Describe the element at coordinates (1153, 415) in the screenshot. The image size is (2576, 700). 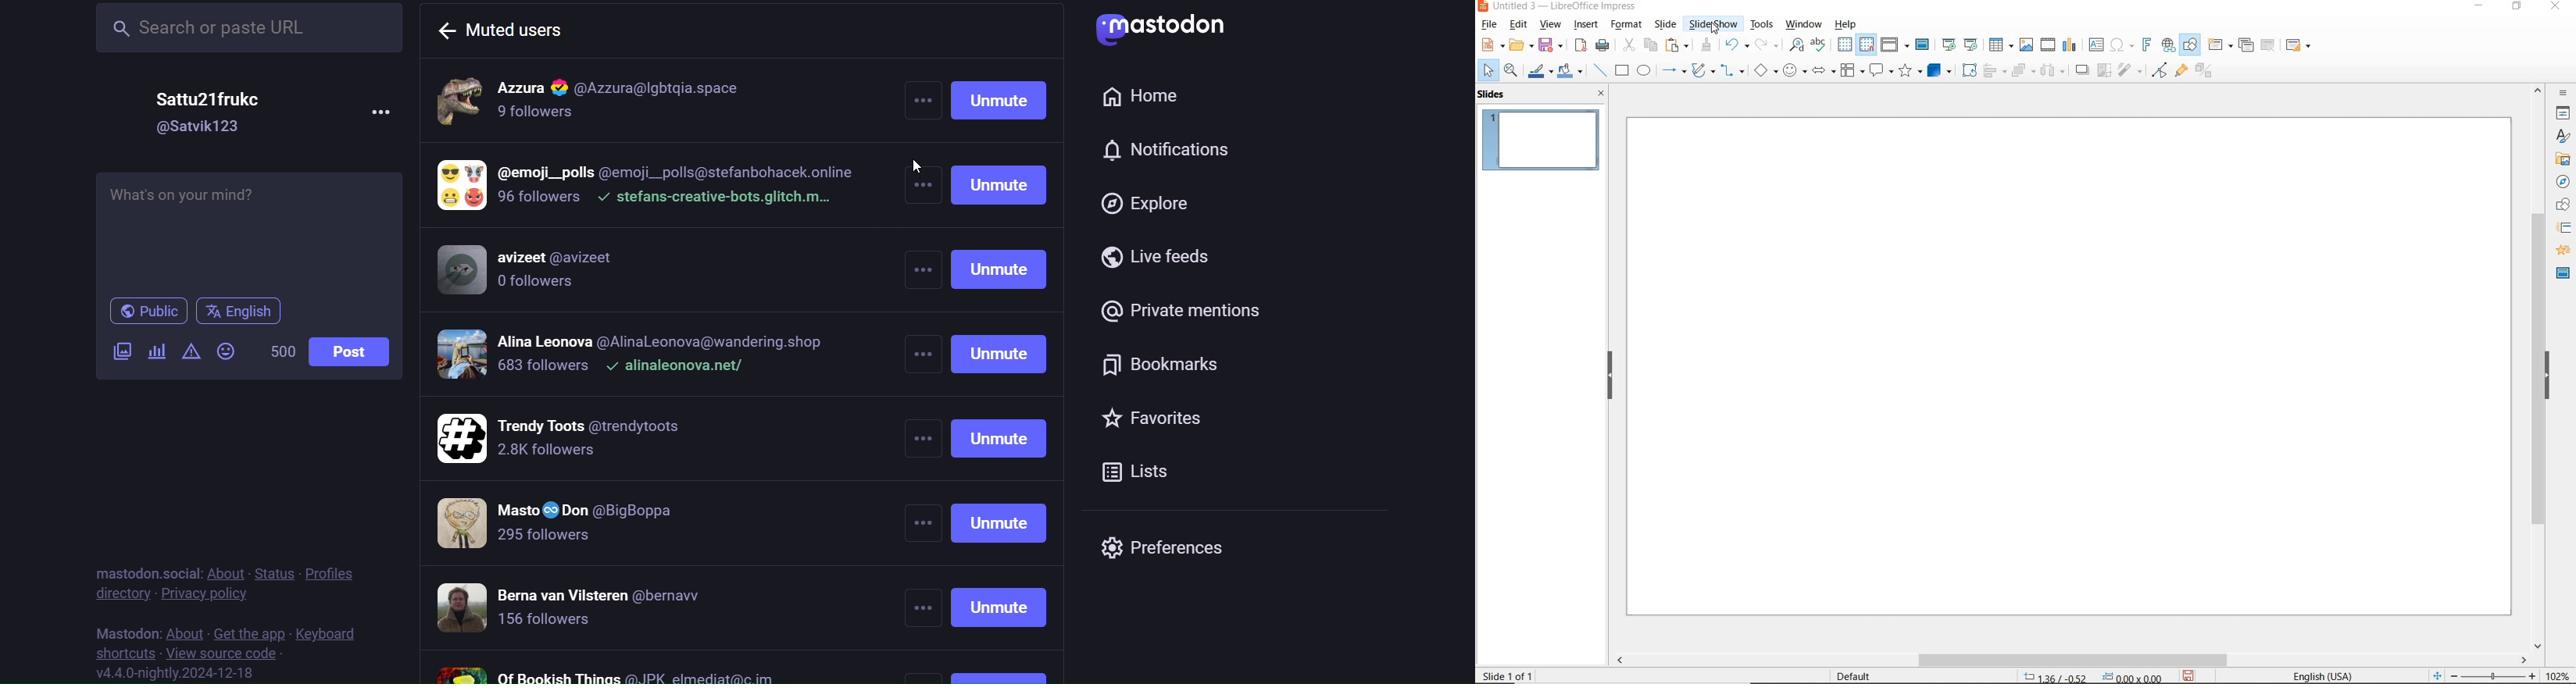
I see `favorites` at that location.